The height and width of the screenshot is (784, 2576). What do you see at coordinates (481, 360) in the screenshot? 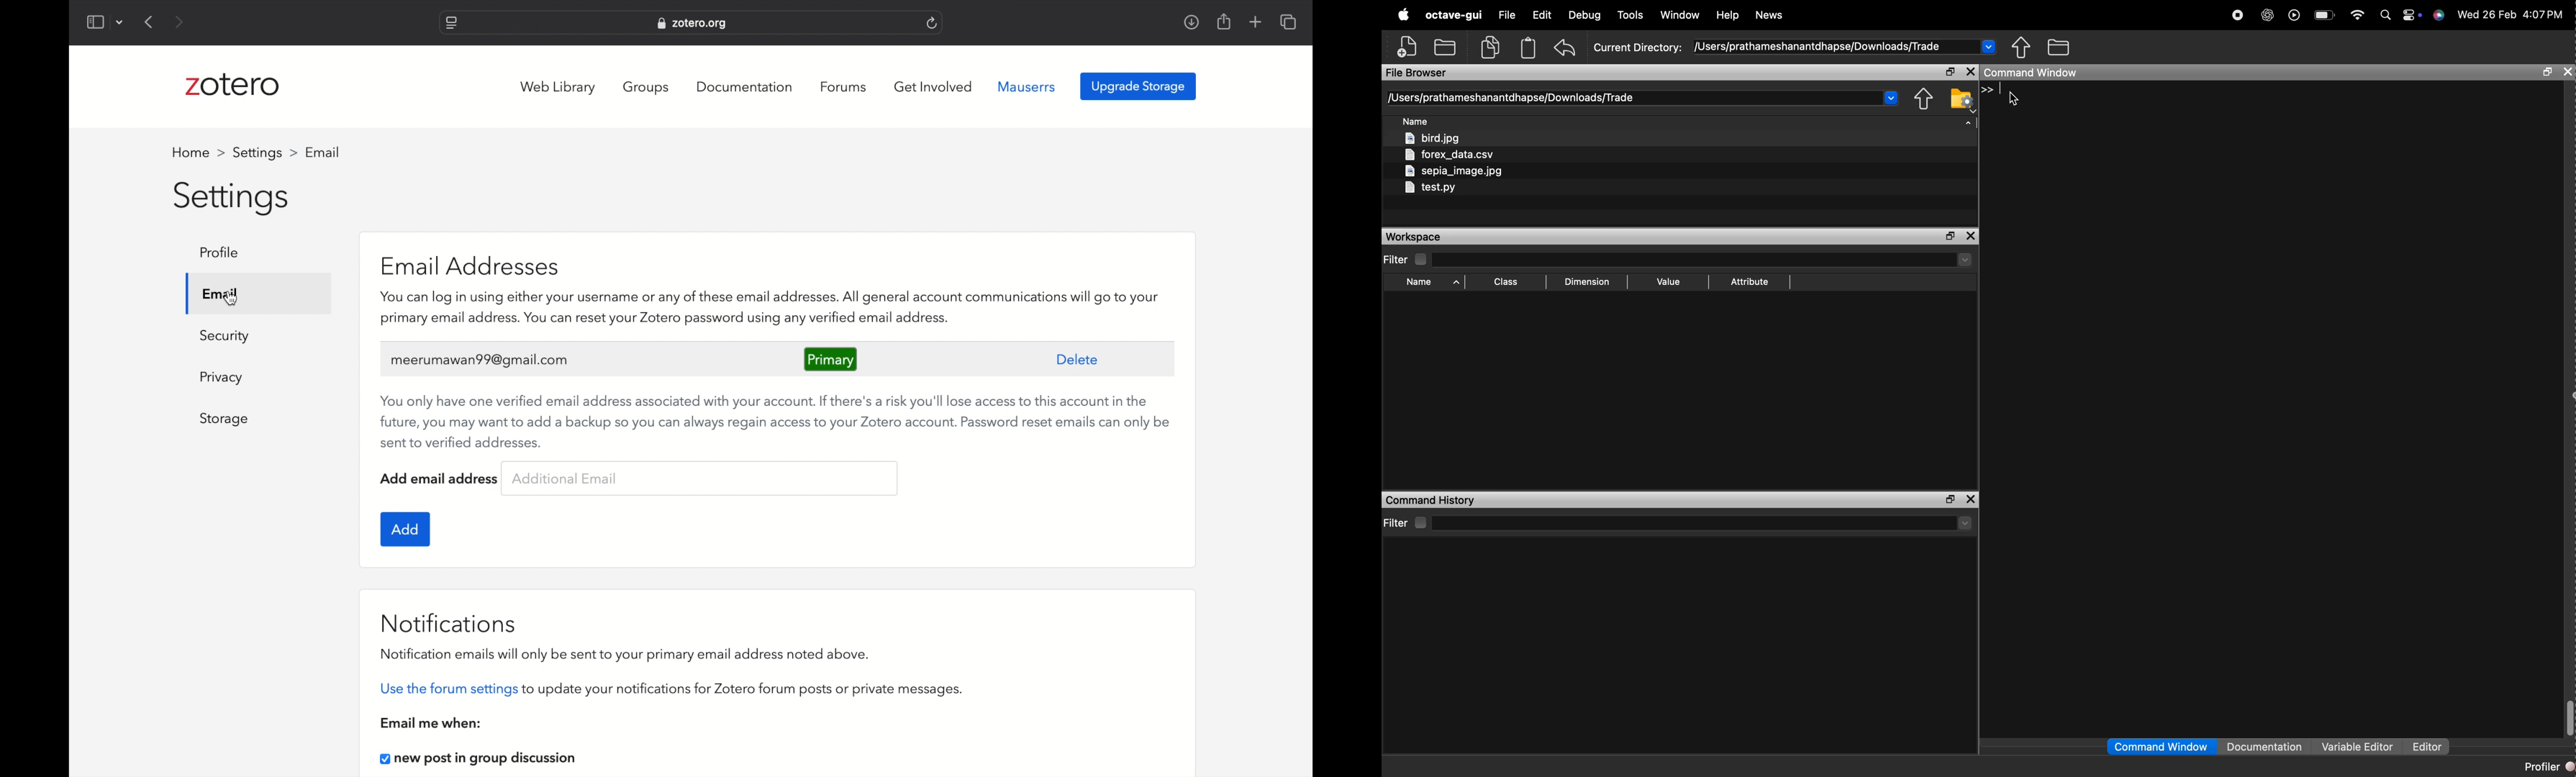
I see `user's email address` at bounding box center [481, 360].